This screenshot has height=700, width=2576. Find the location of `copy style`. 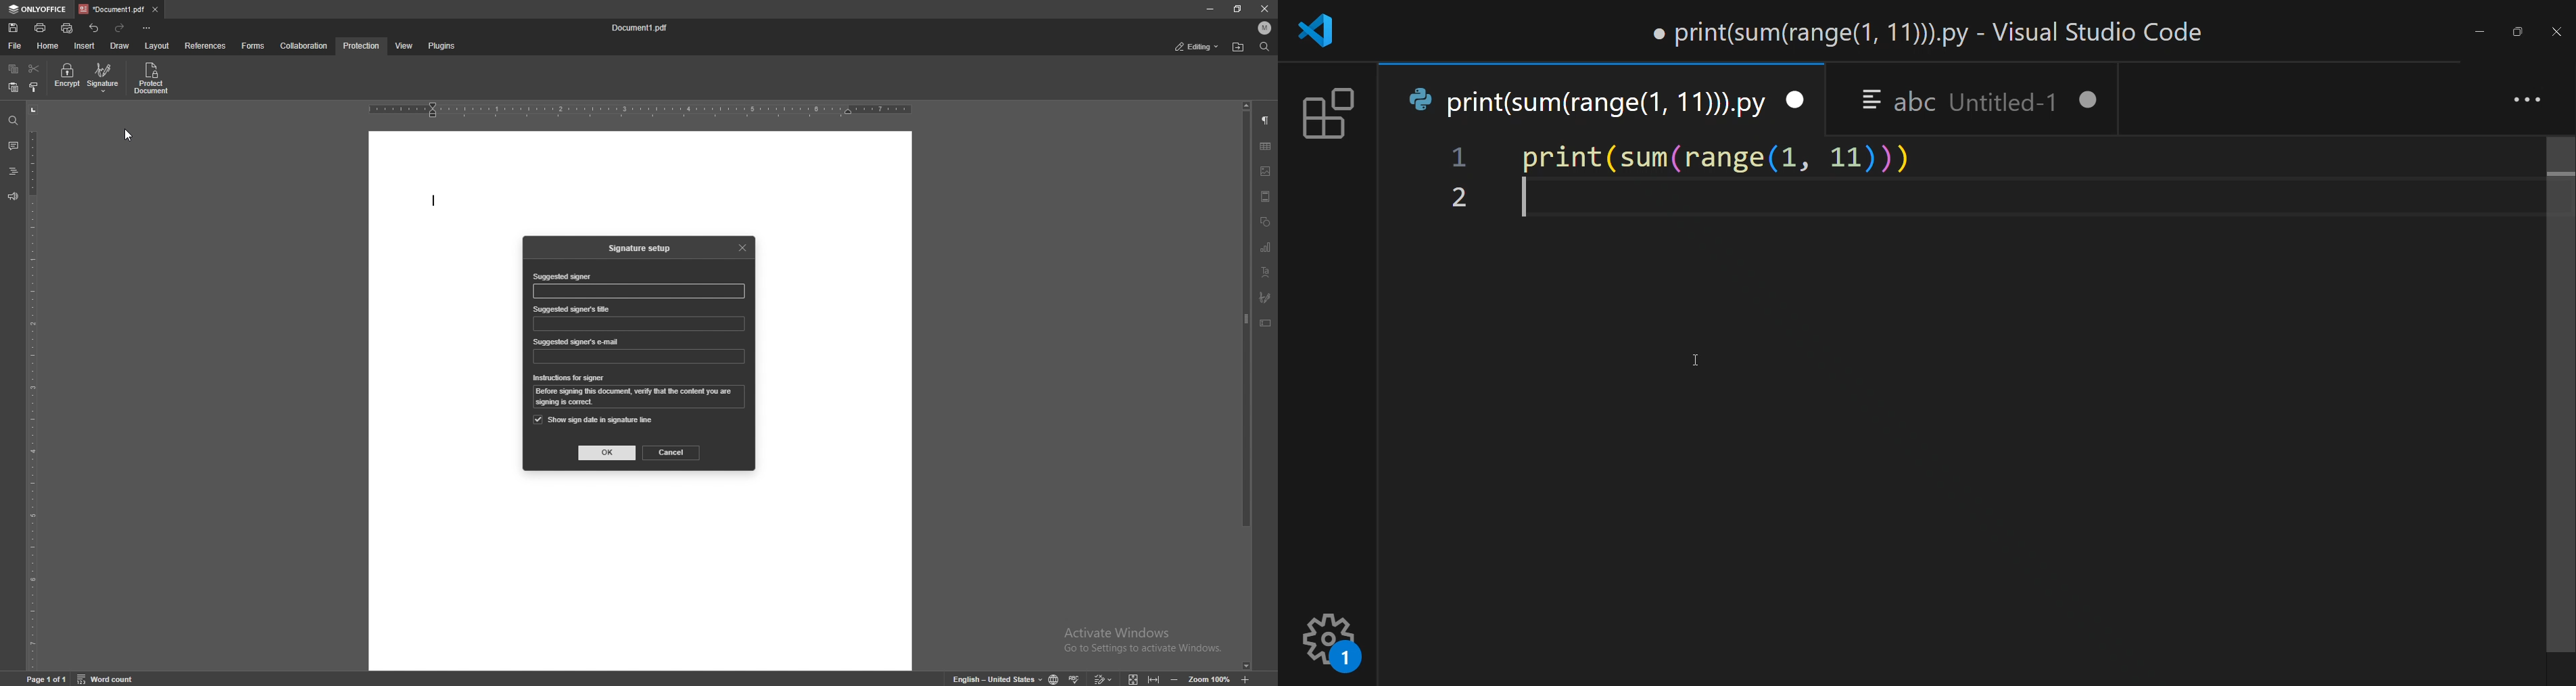

copy style is located at coordinates (35, 87).